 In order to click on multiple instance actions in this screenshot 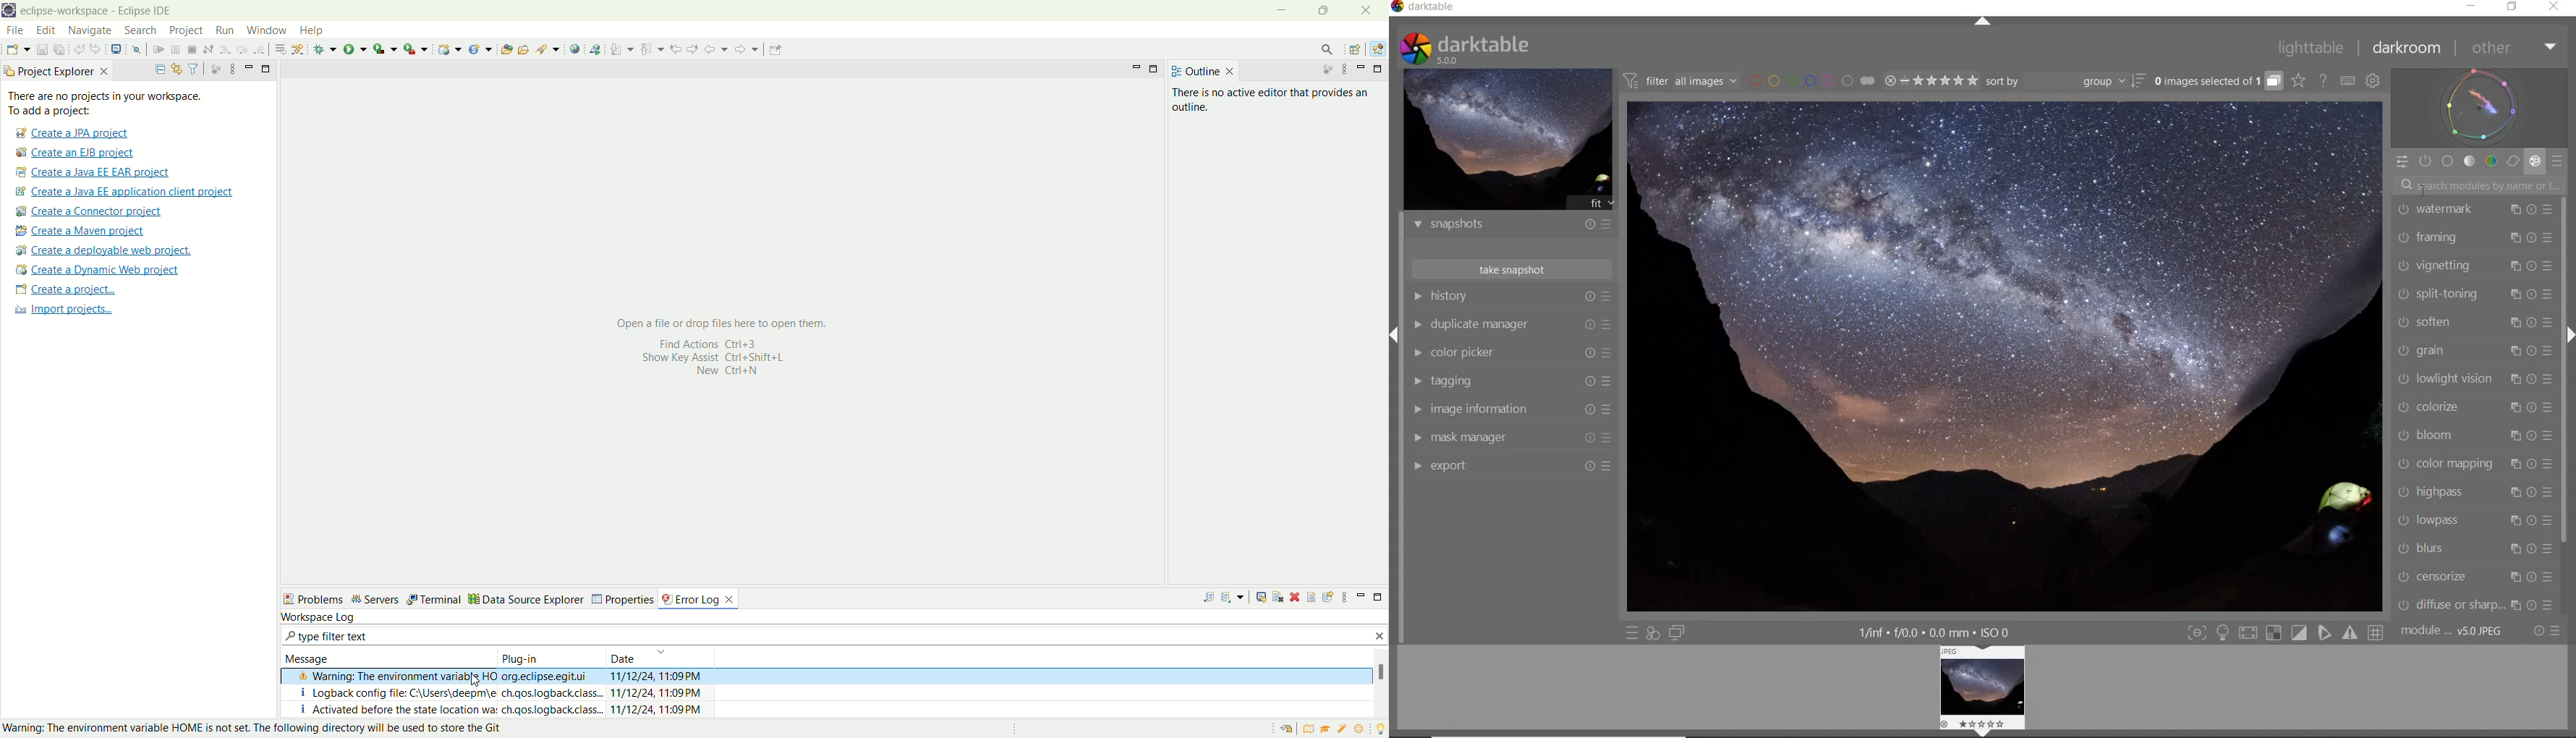, I will do `click(2514, 575)`.